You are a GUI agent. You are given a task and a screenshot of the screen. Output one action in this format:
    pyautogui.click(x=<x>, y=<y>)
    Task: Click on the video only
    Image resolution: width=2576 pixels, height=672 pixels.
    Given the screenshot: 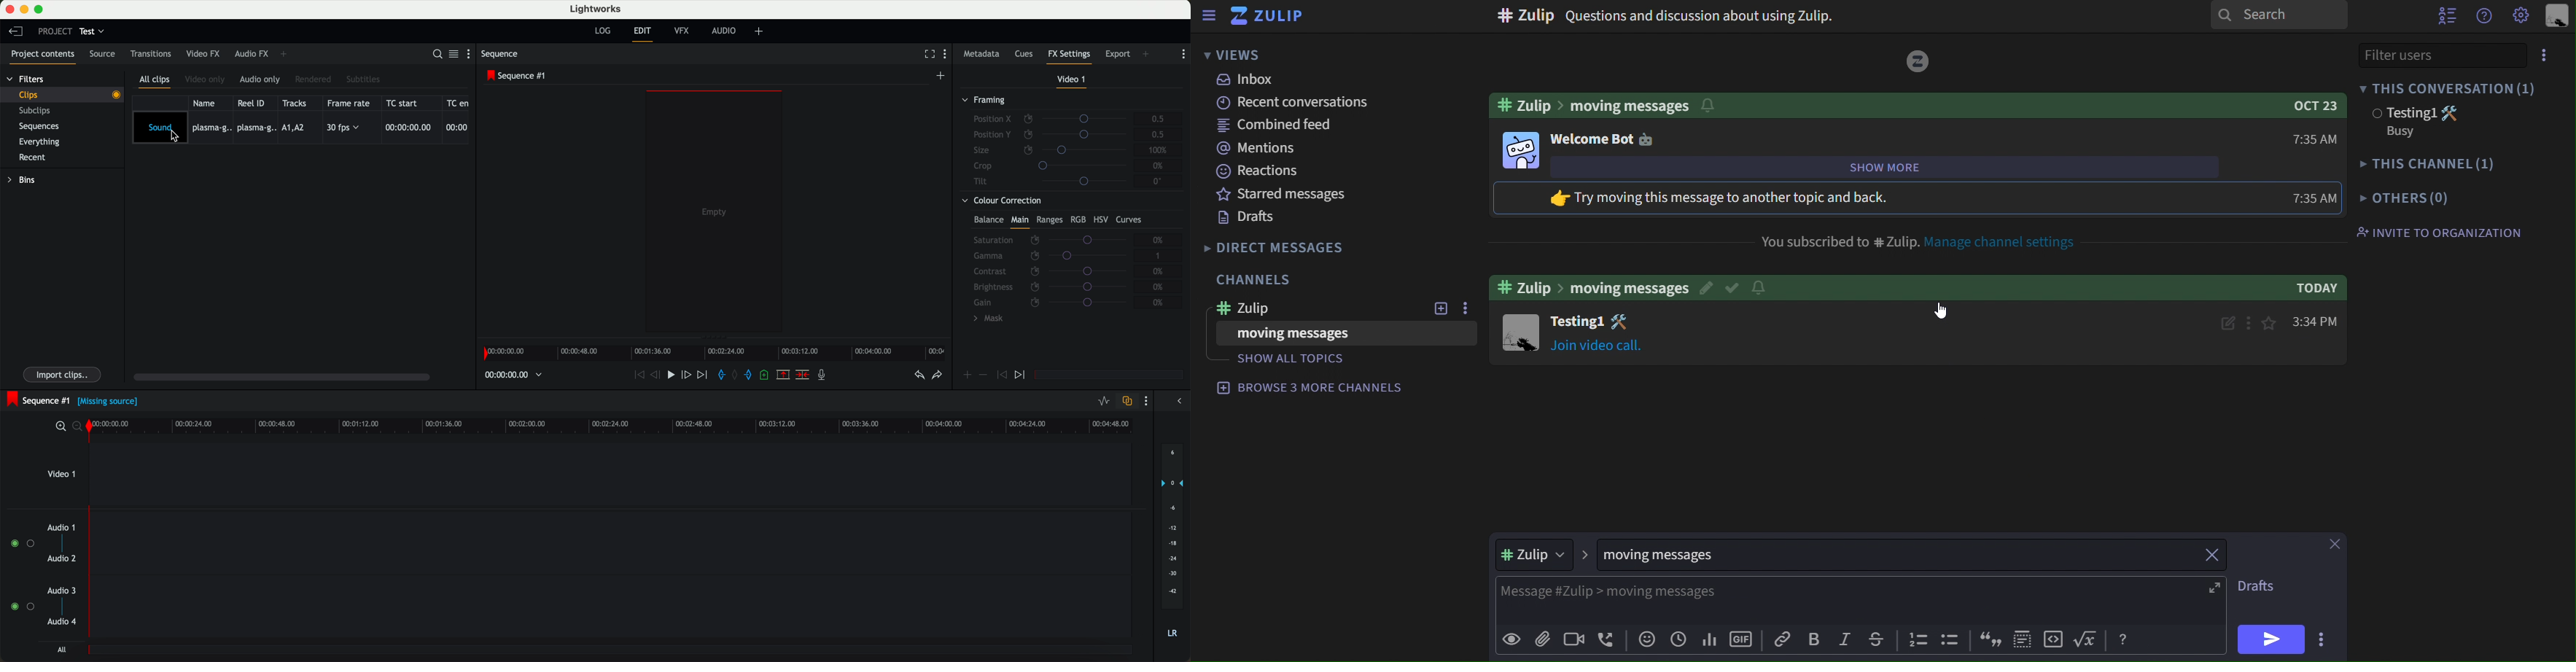 What is the action you would take?
    pyautogui.click(x=207, y=80)
    